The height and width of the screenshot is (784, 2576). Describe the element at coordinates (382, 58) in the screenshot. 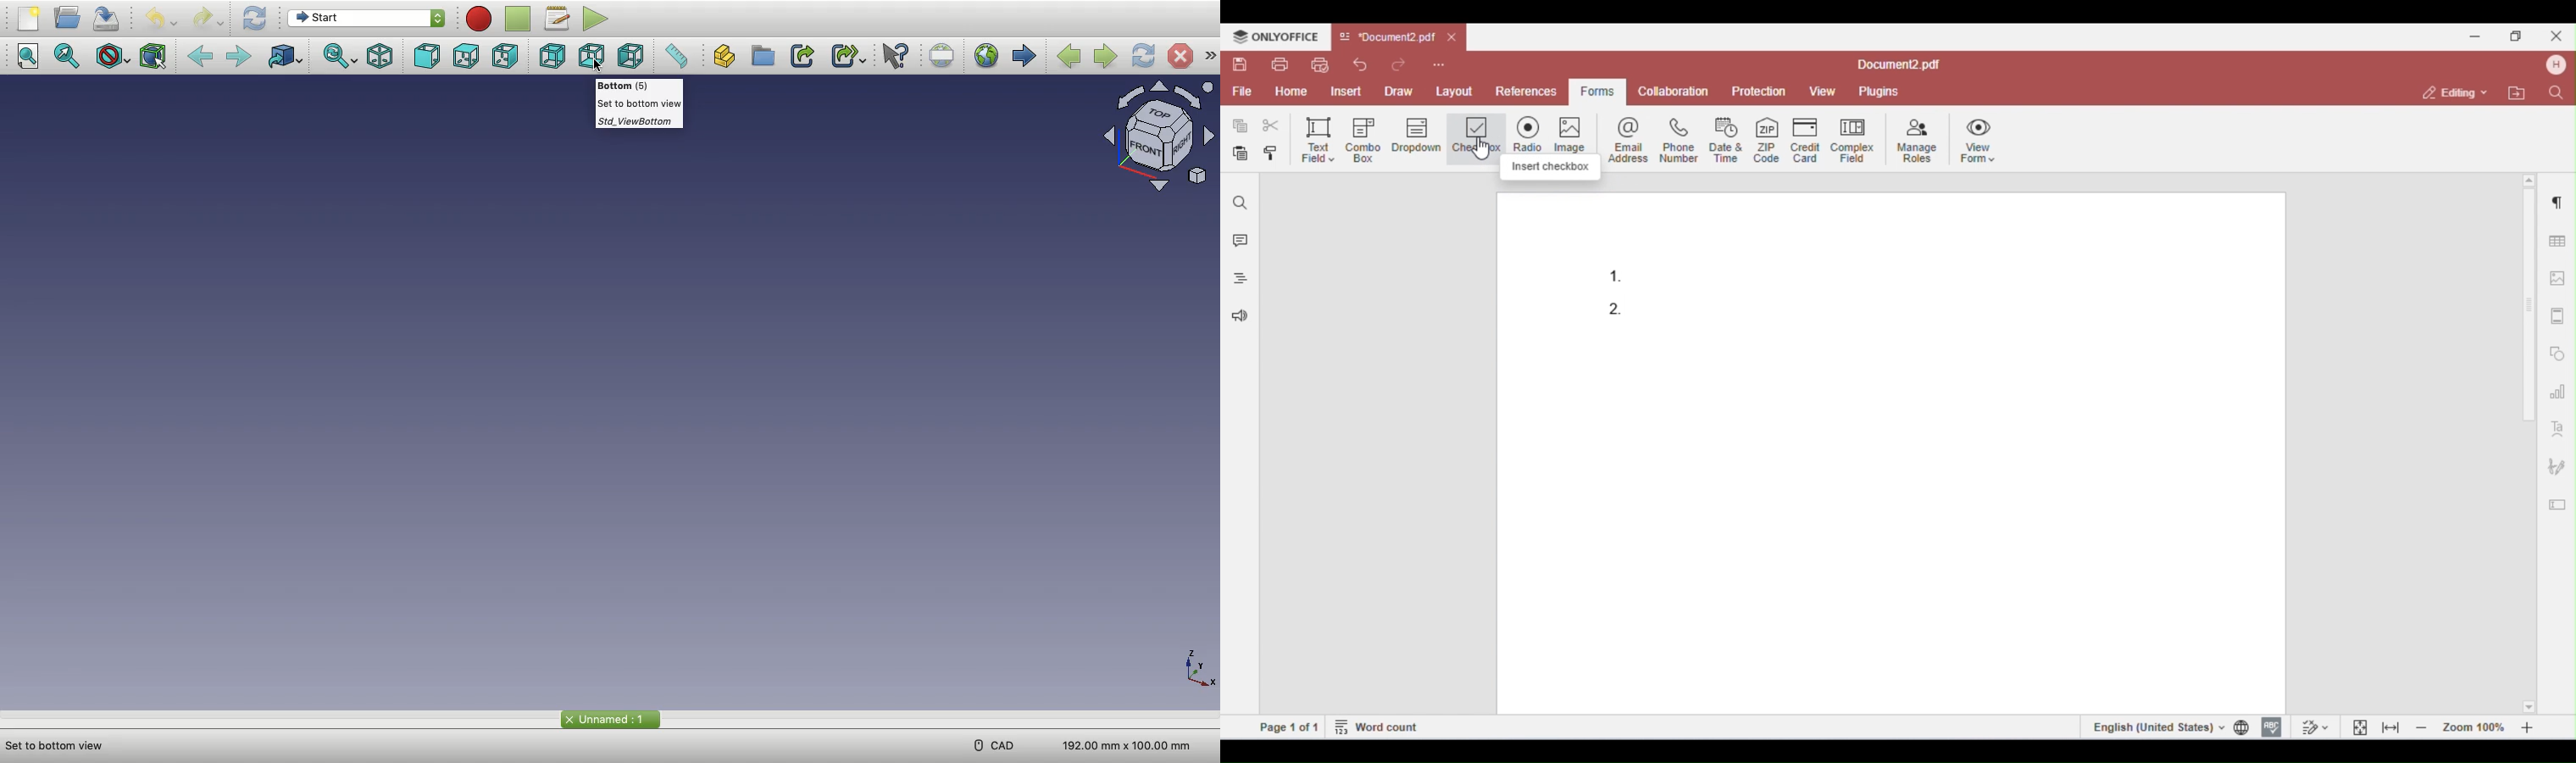

I see `Isometric` at that location.